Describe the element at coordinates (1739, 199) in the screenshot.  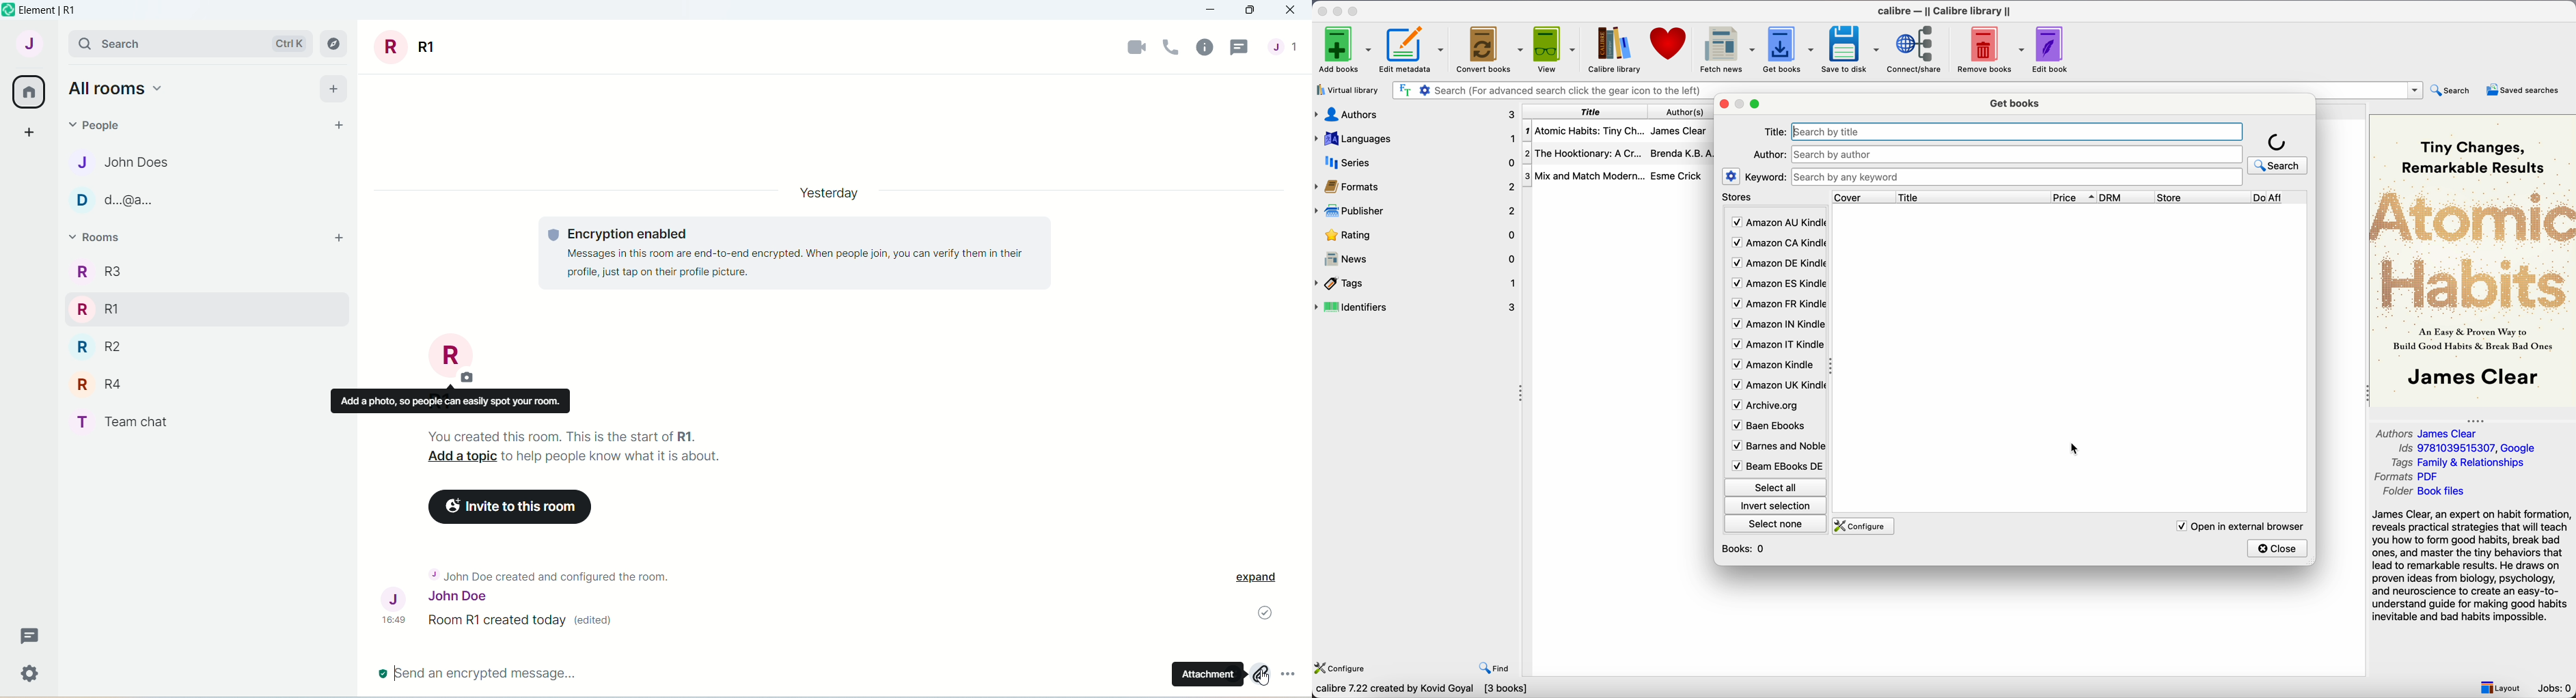
I see `stores` at that location.